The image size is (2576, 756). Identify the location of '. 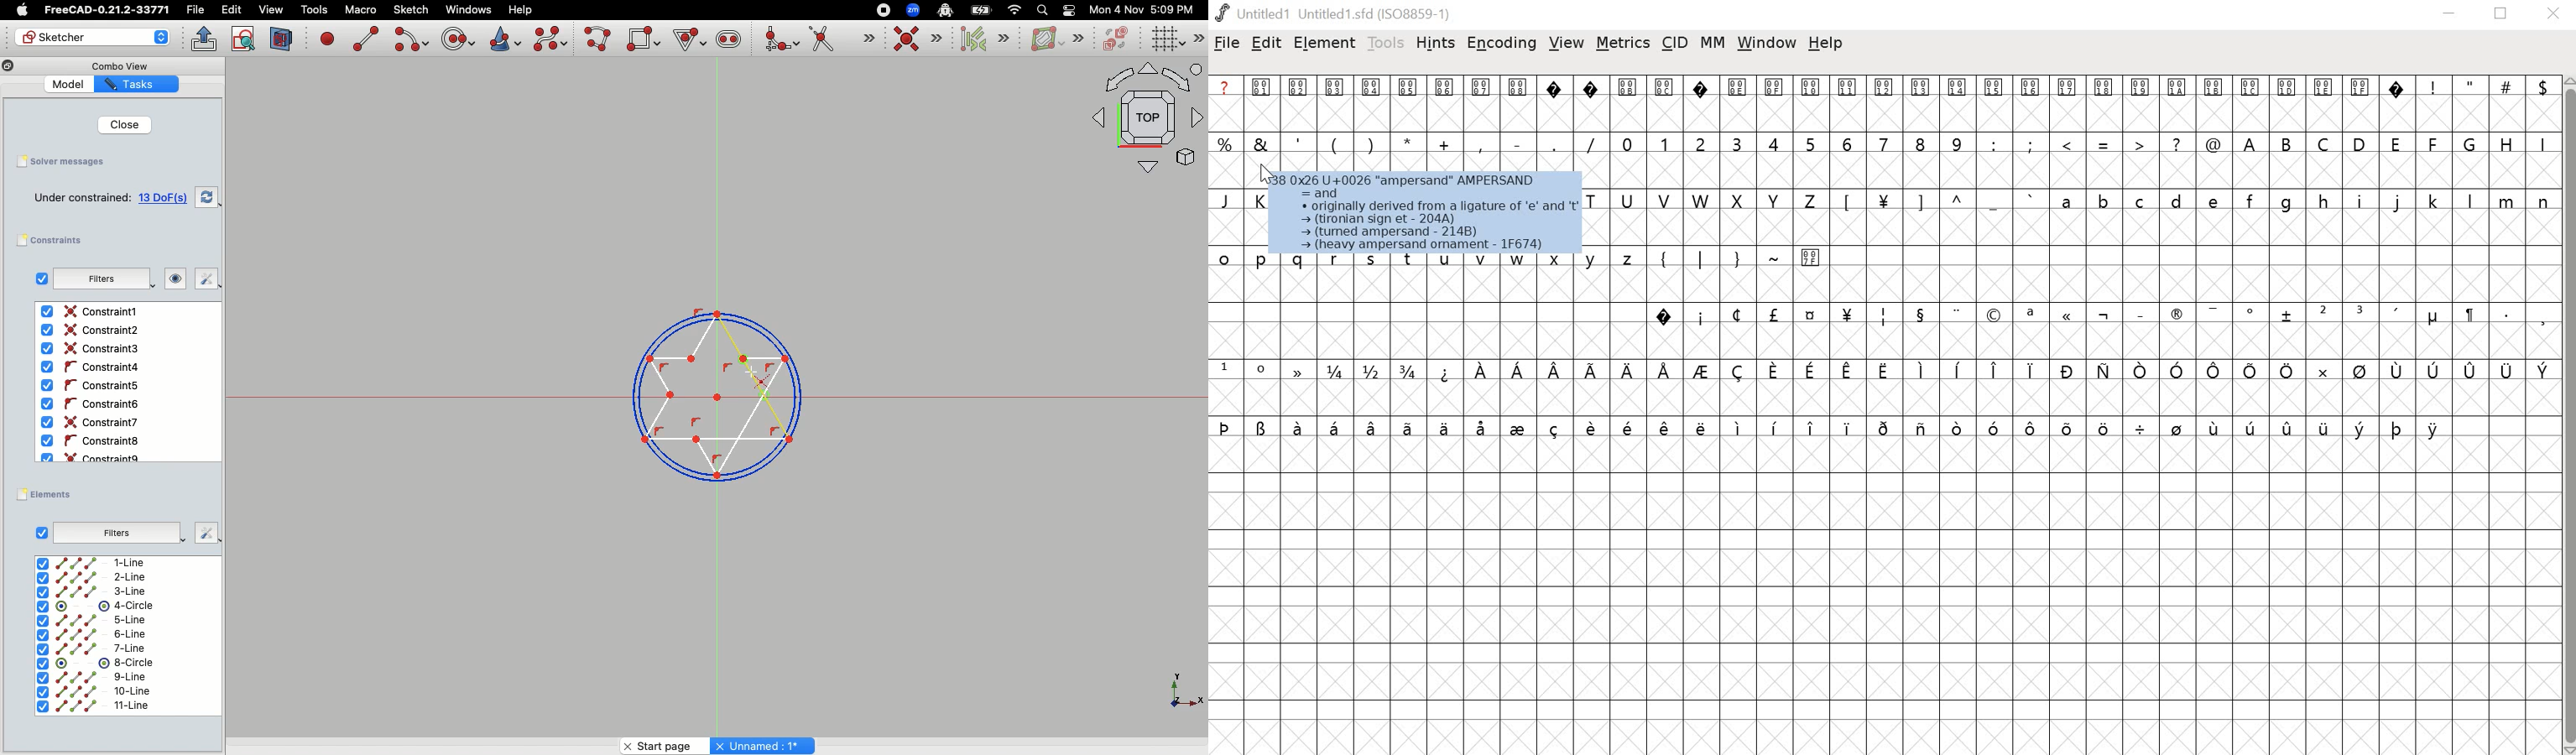
(2399, 314).